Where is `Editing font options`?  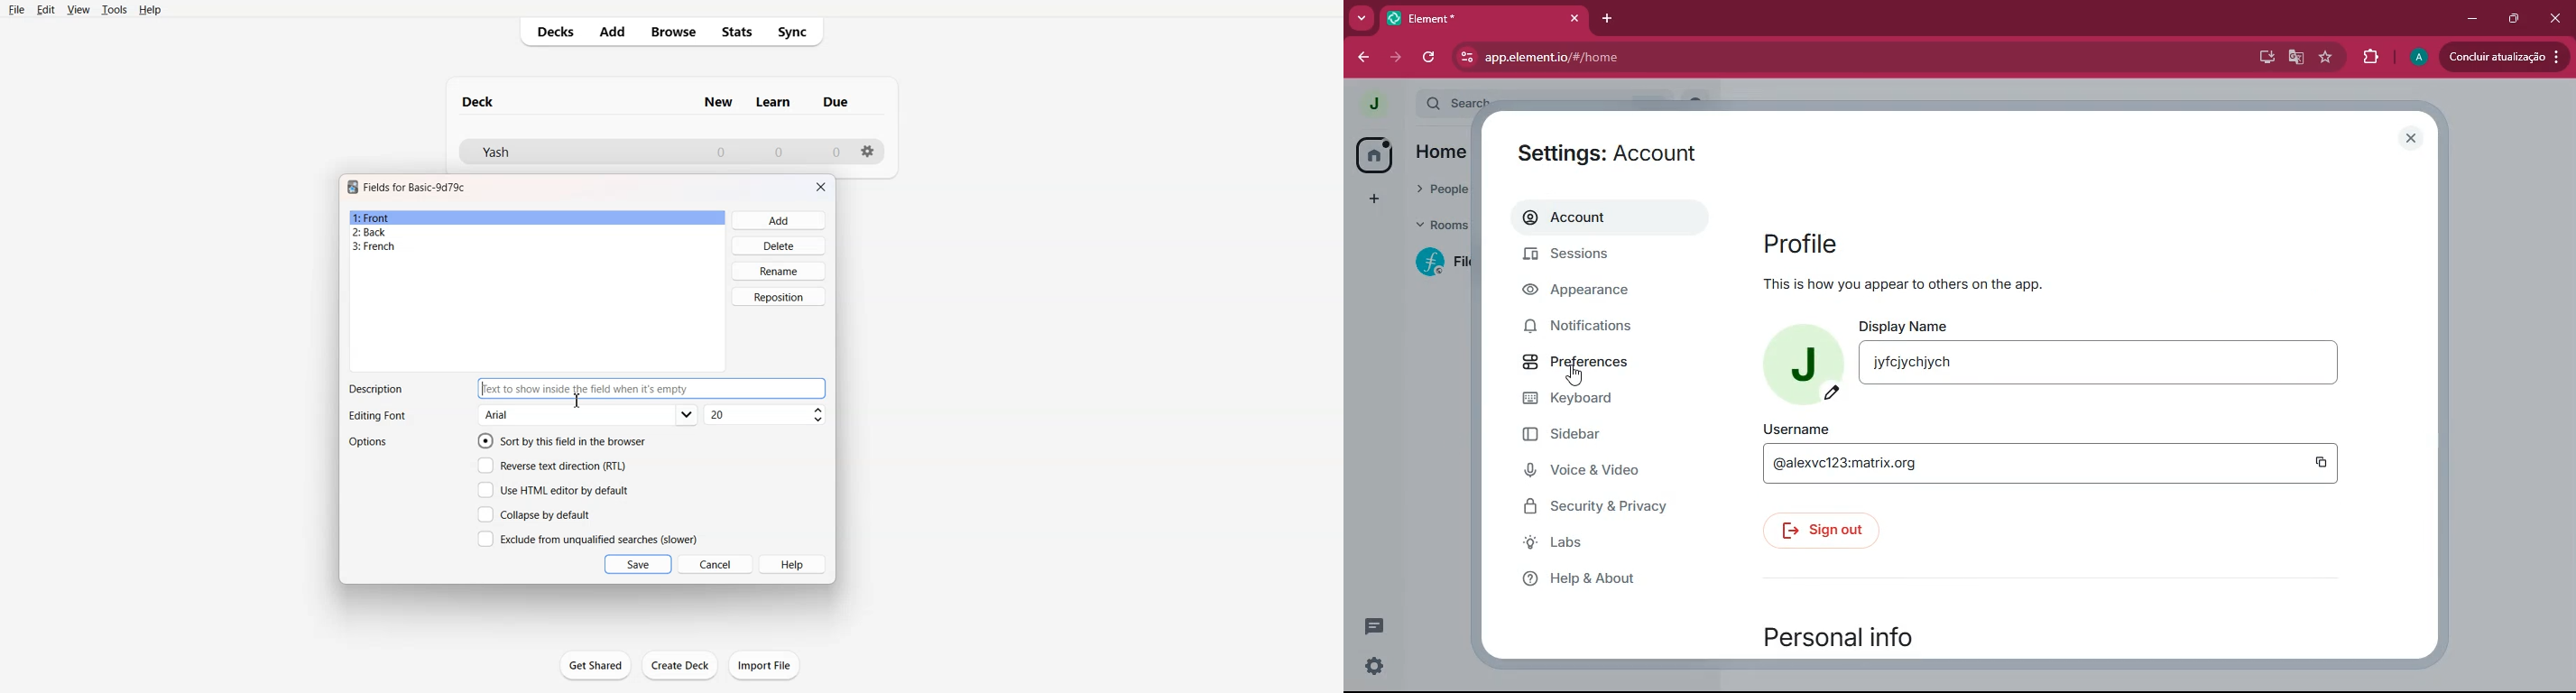
Editing font options is located at coordinates (589, 415).